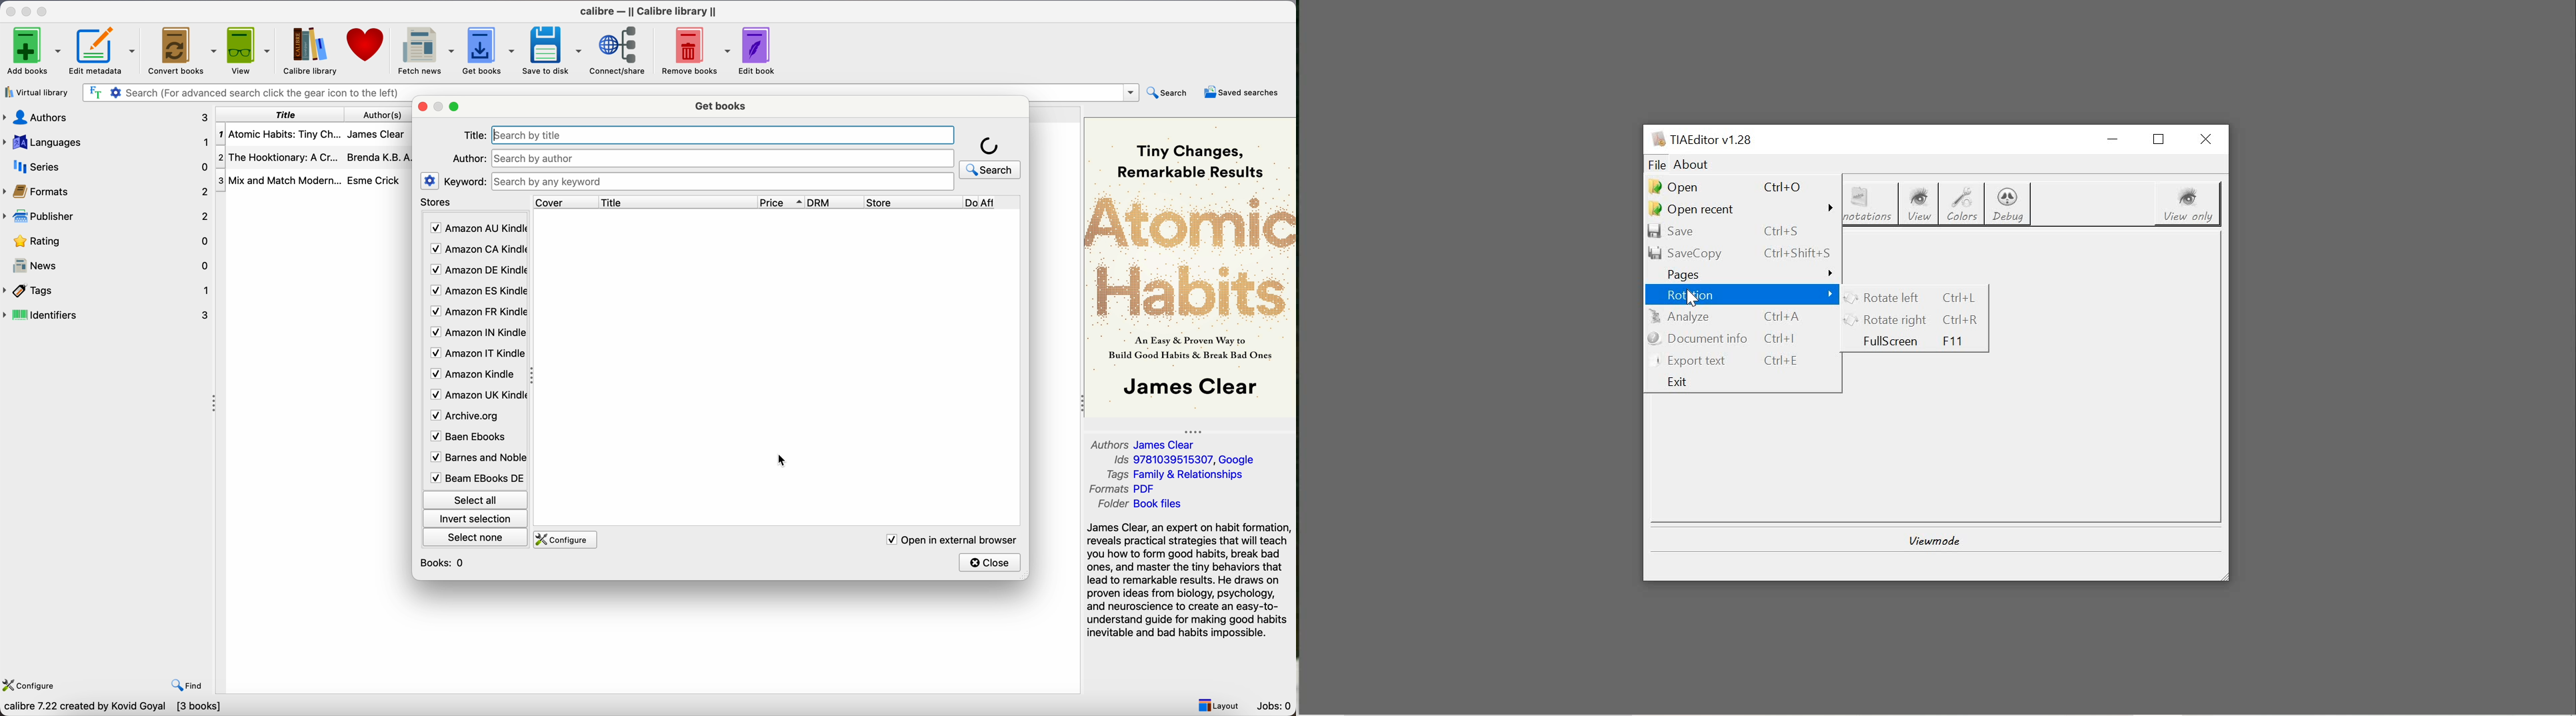  What do you see at coordinates (1167, 93) in the screenshot?
I see `search` at bounding box center [1167, 93].